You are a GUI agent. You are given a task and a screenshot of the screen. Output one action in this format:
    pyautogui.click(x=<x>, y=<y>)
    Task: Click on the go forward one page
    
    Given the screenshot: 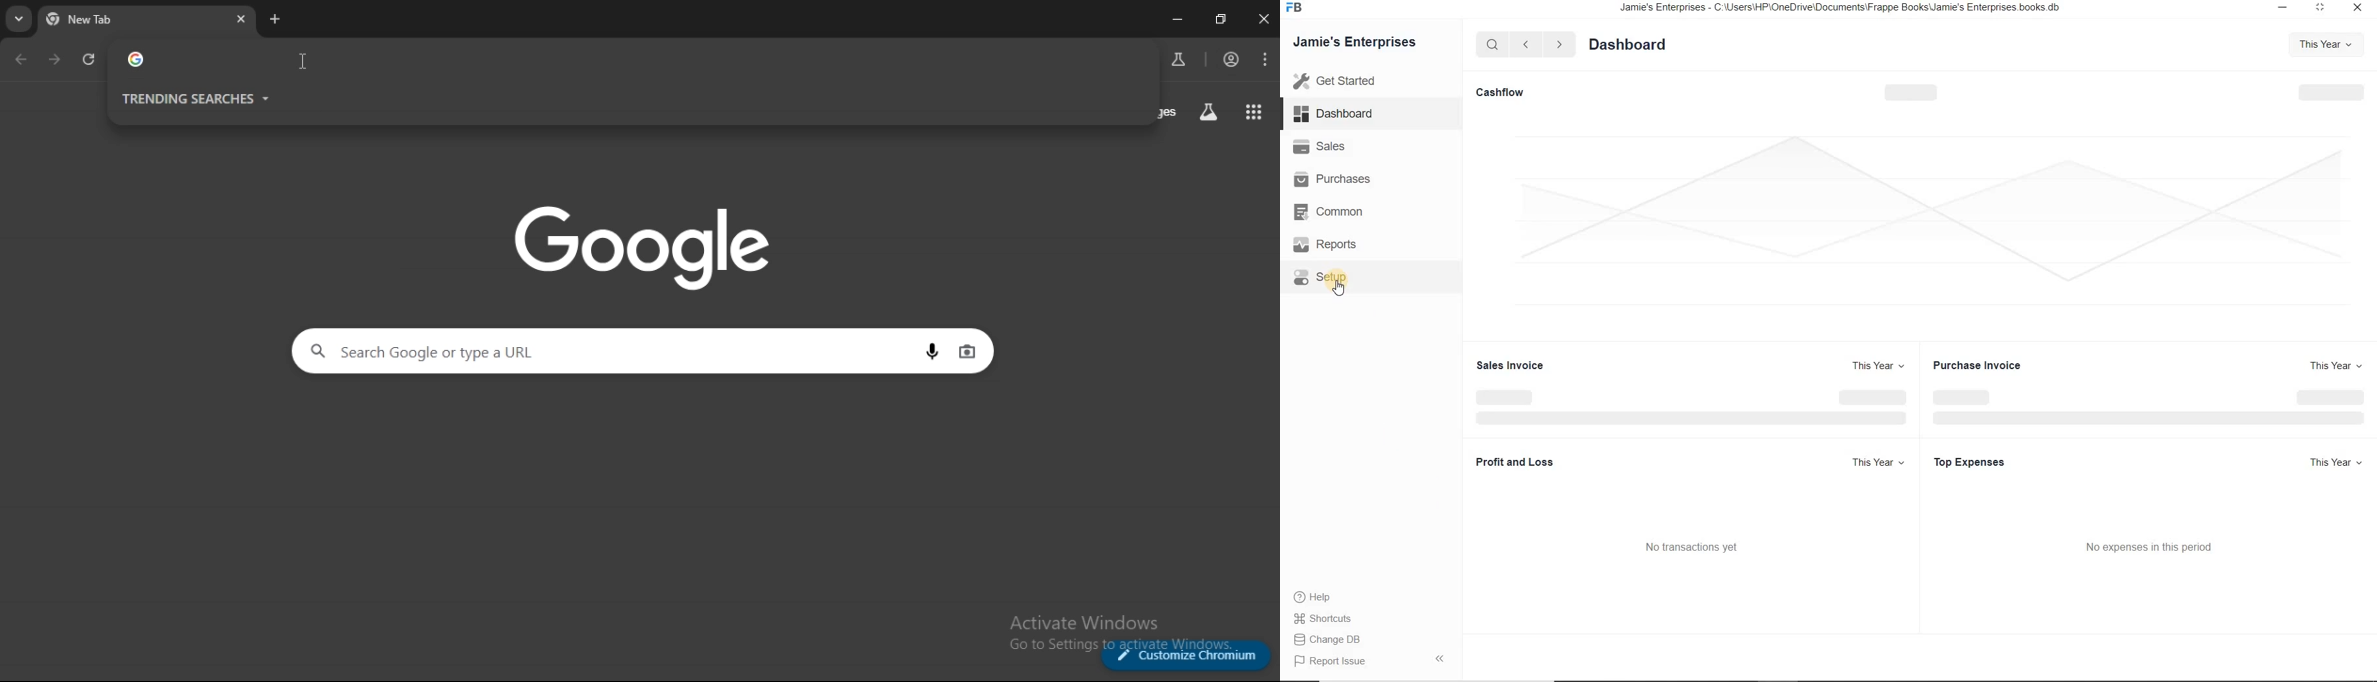 What is the action you would take?
    pyautogui.click(x=58, y=60)
    